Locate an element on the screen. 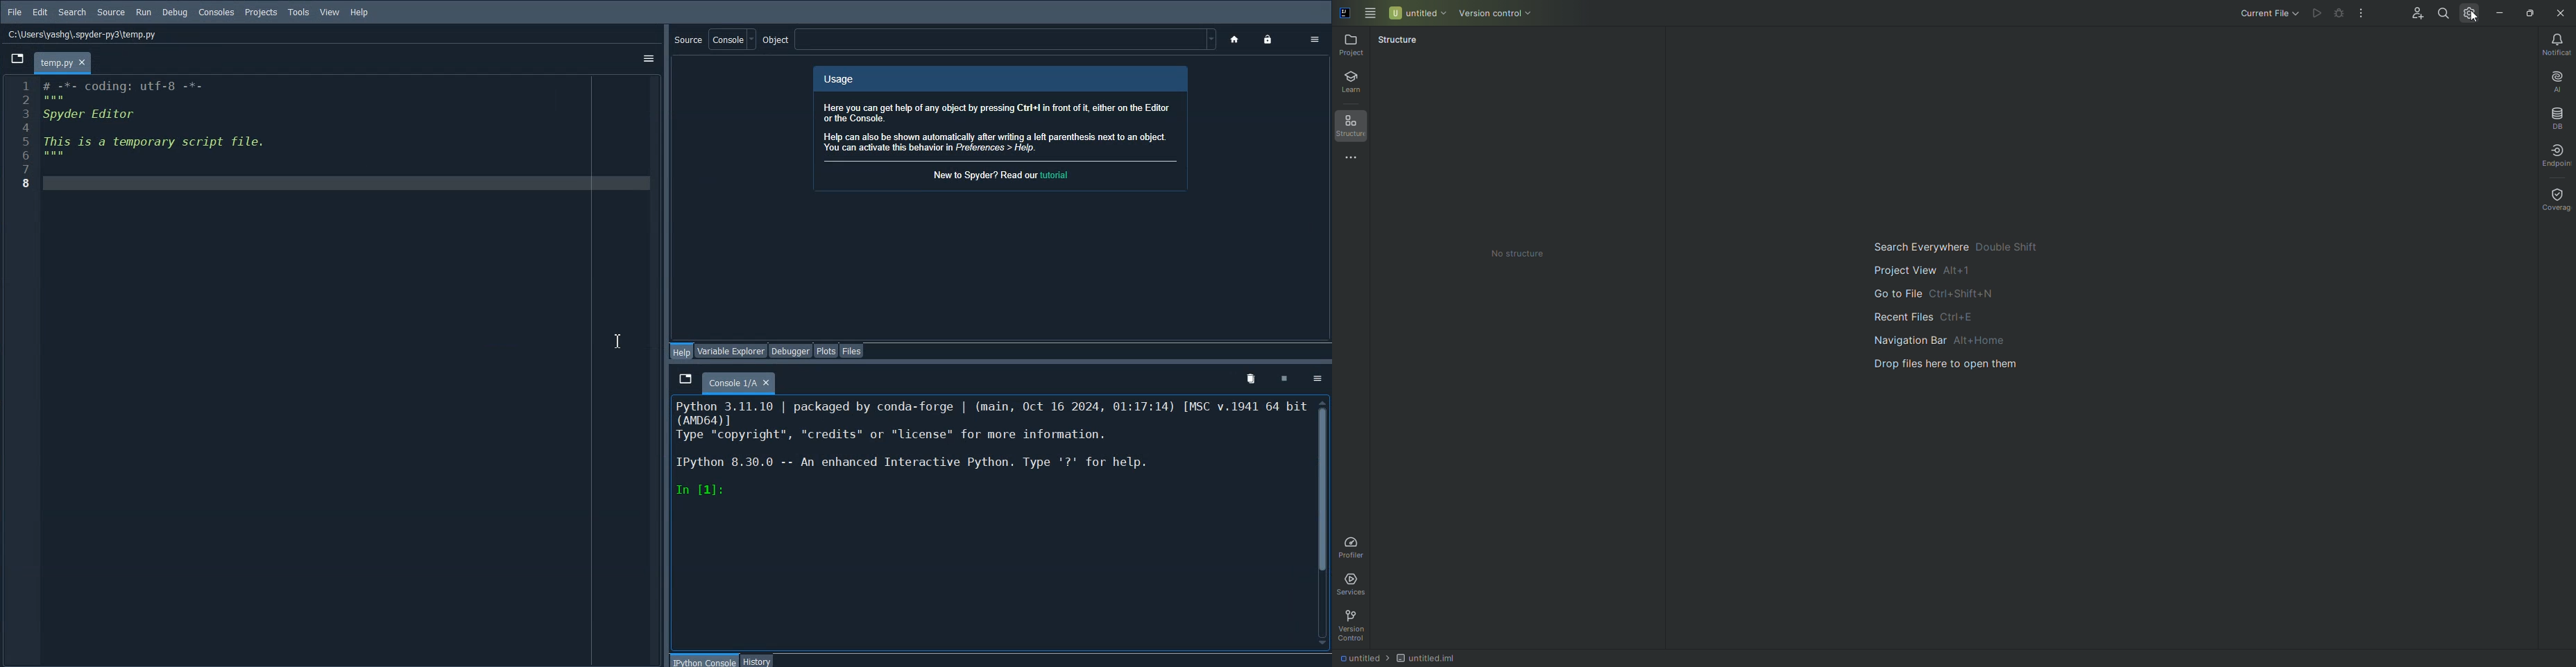  History is located at coordinates (758, 660).